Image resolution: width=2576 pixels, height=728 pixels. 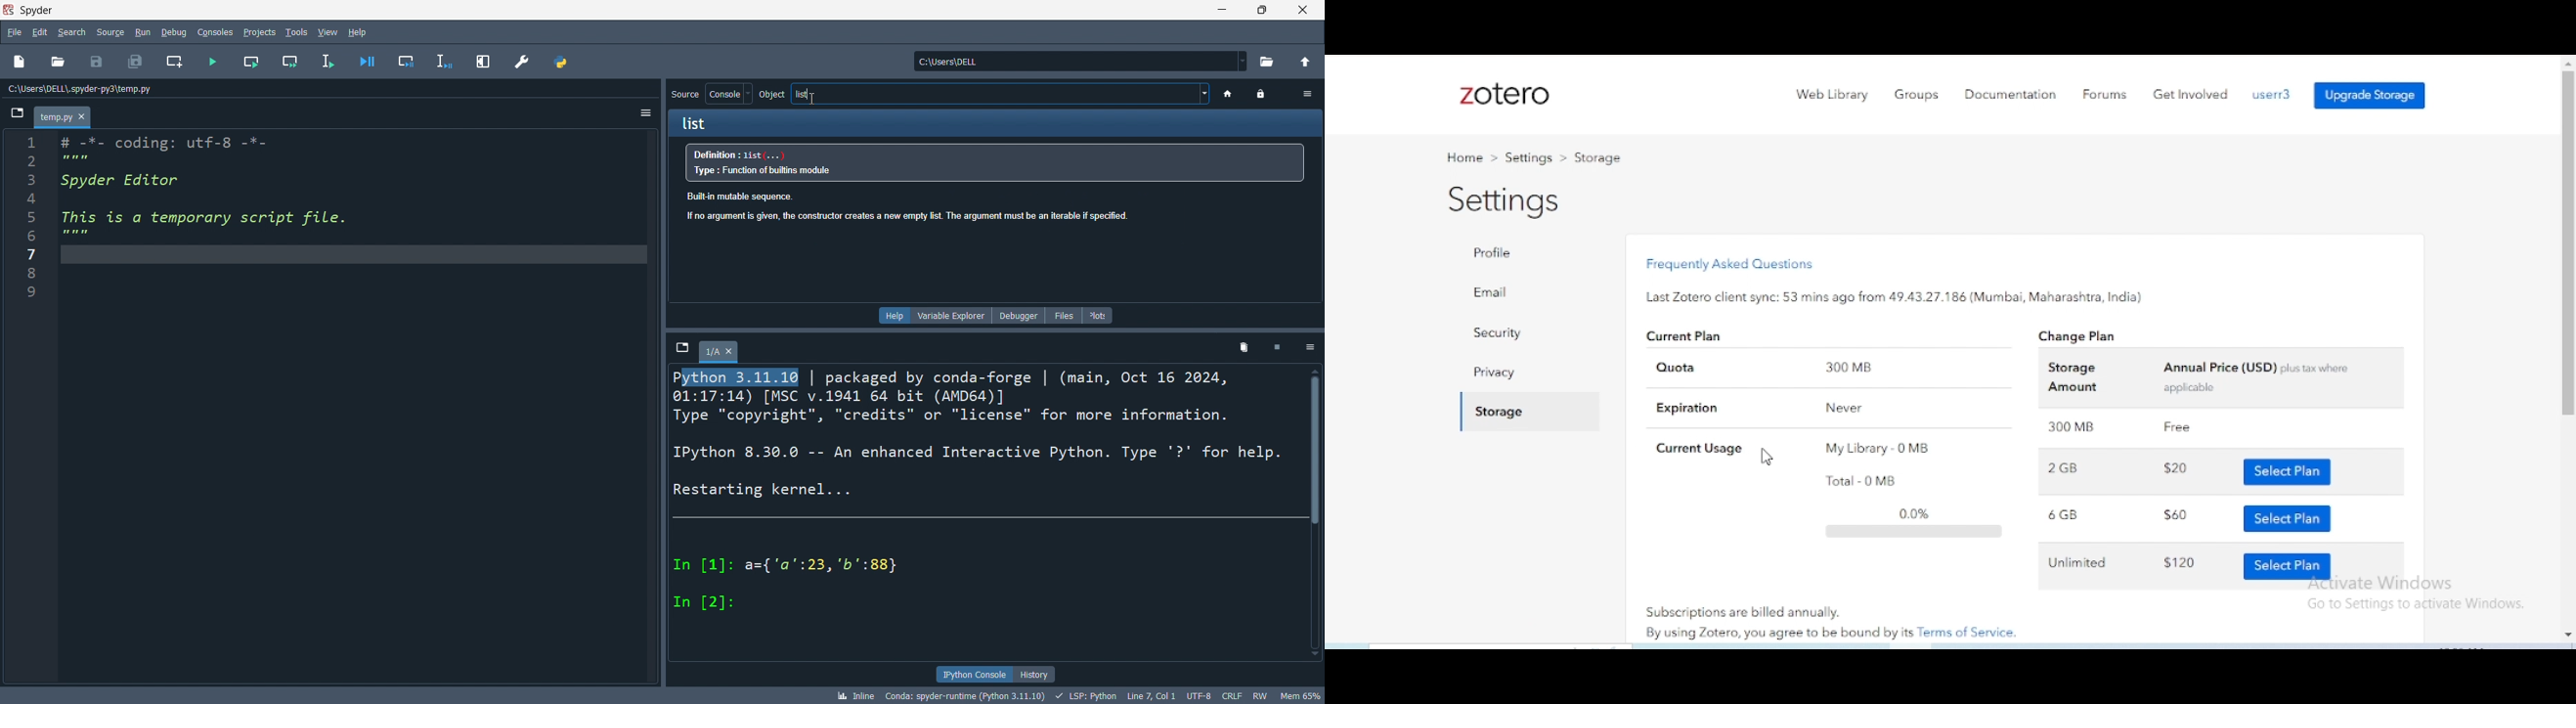 I want to click on total - 0 MB, so click(x=1862, y=480).